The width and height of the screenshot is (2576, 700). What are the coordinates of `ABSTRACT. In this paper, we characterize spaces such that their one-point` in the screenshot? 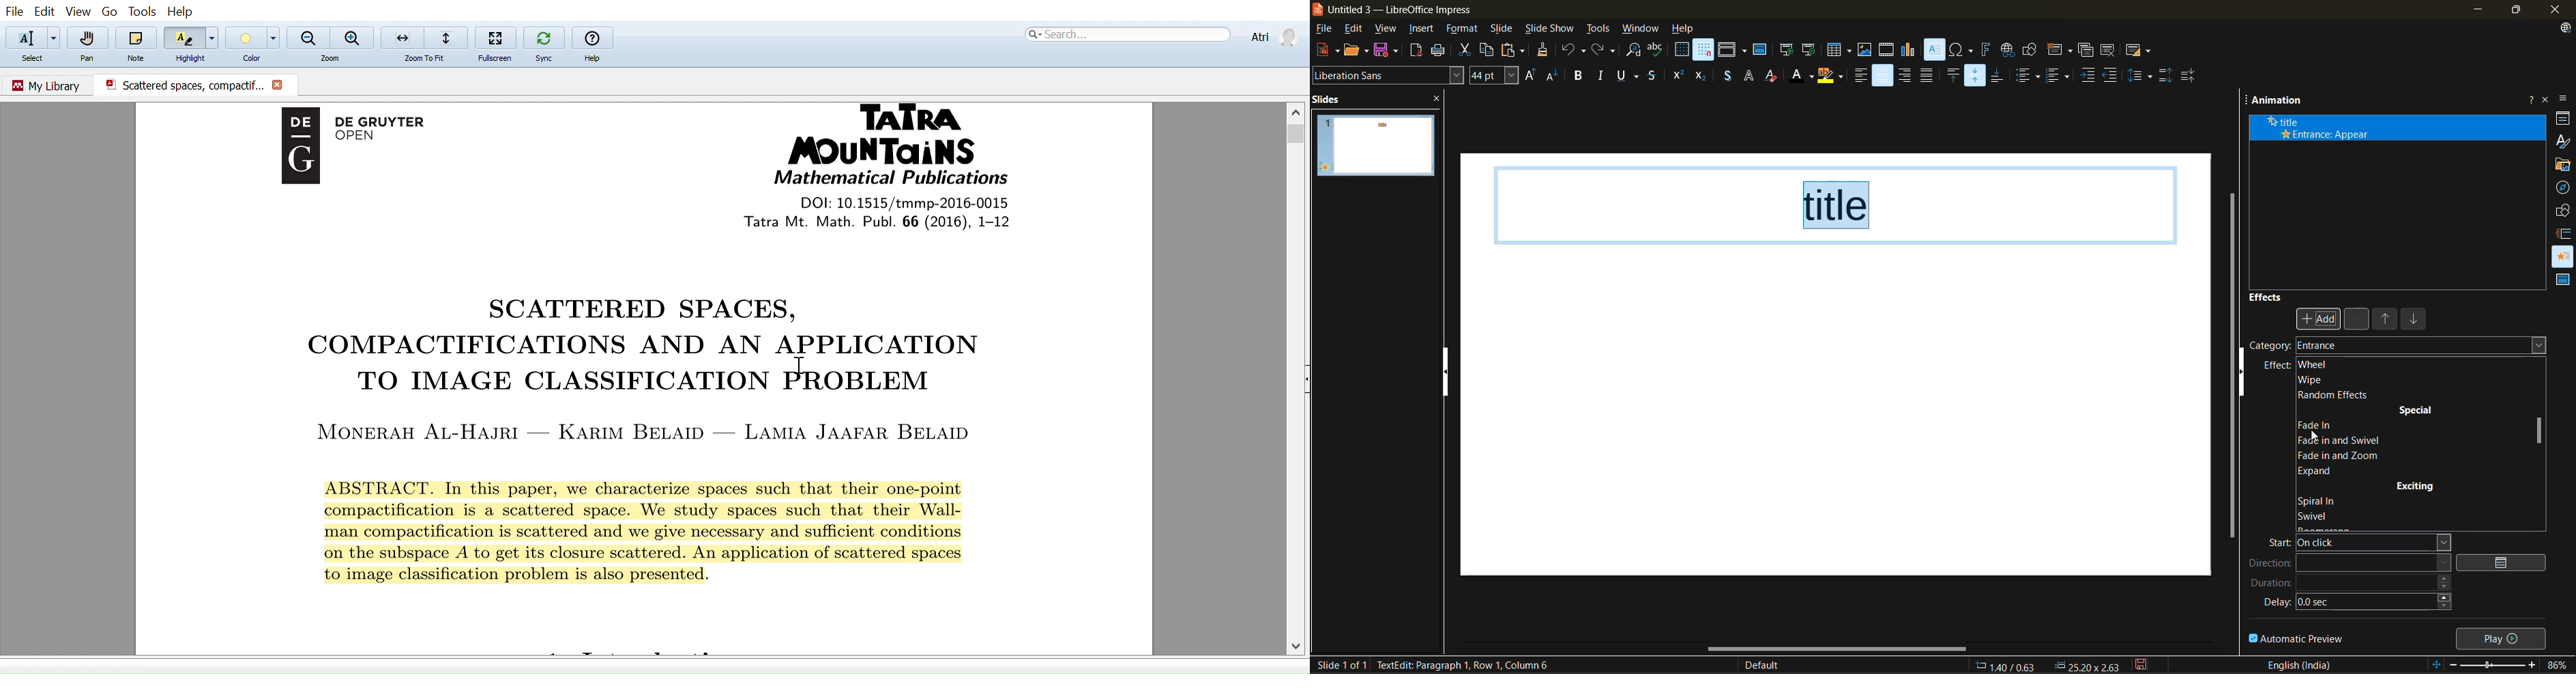 It's located at (668, 485).